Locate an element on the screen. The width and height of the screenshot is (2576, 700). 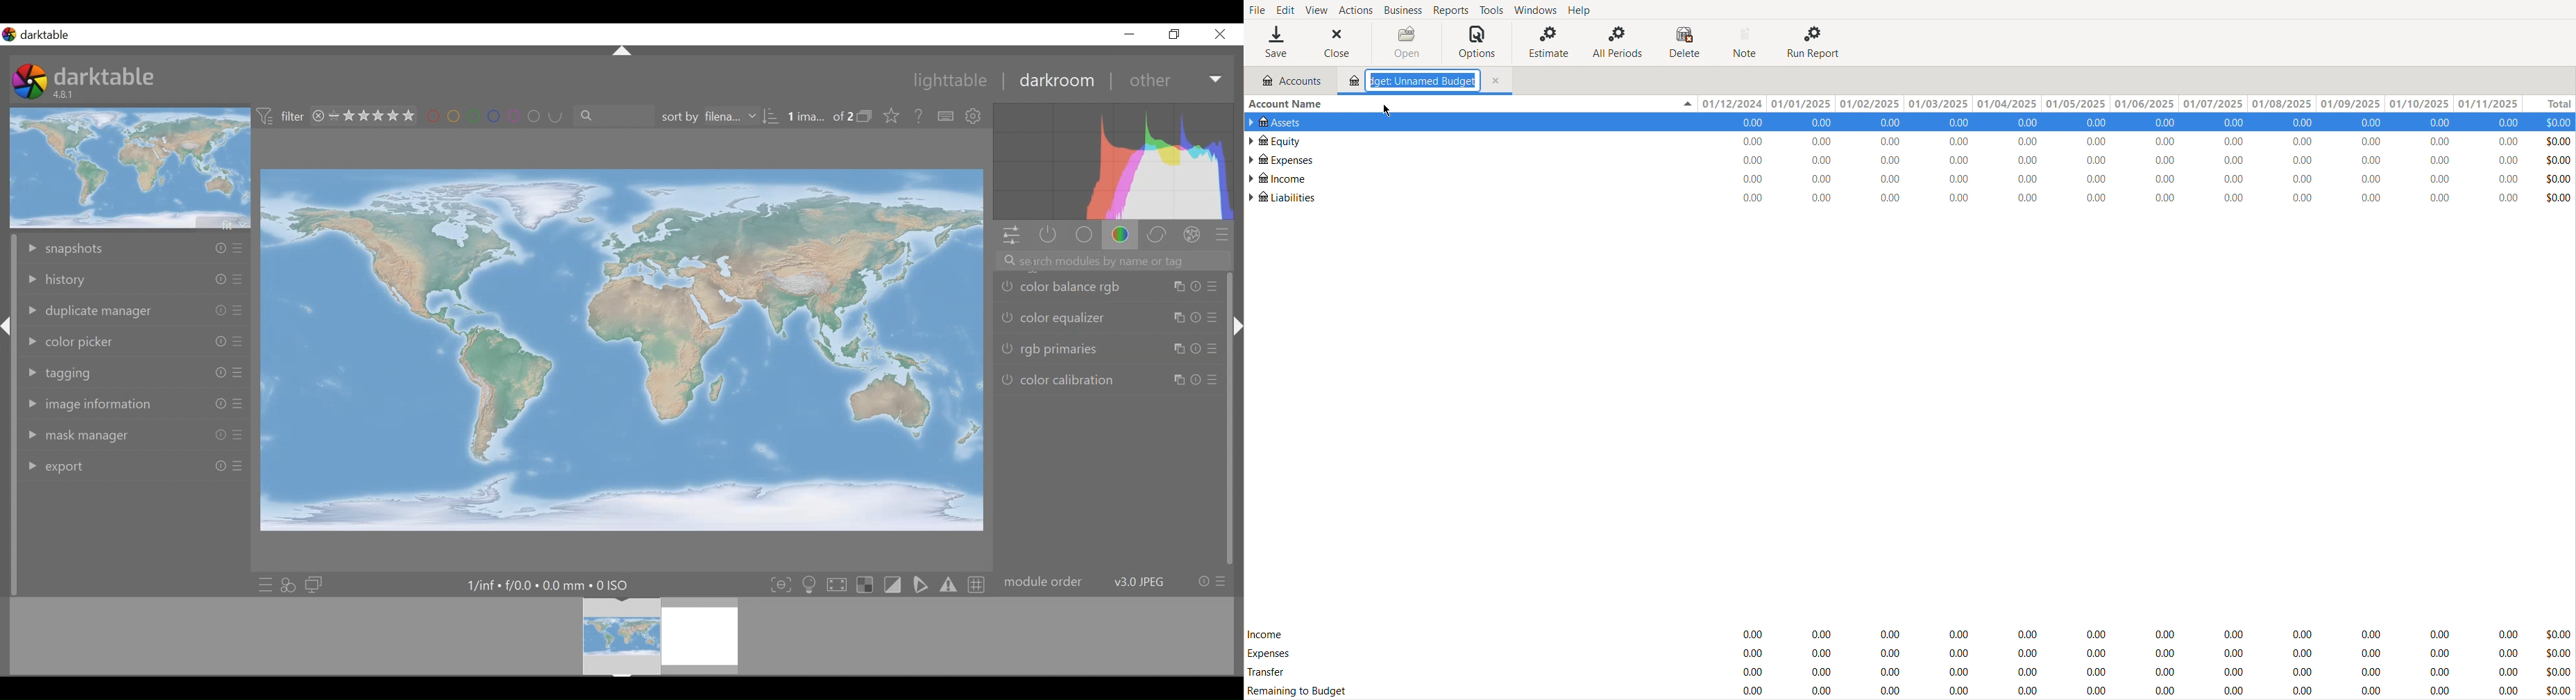
export is located at coordinates (134, 466).